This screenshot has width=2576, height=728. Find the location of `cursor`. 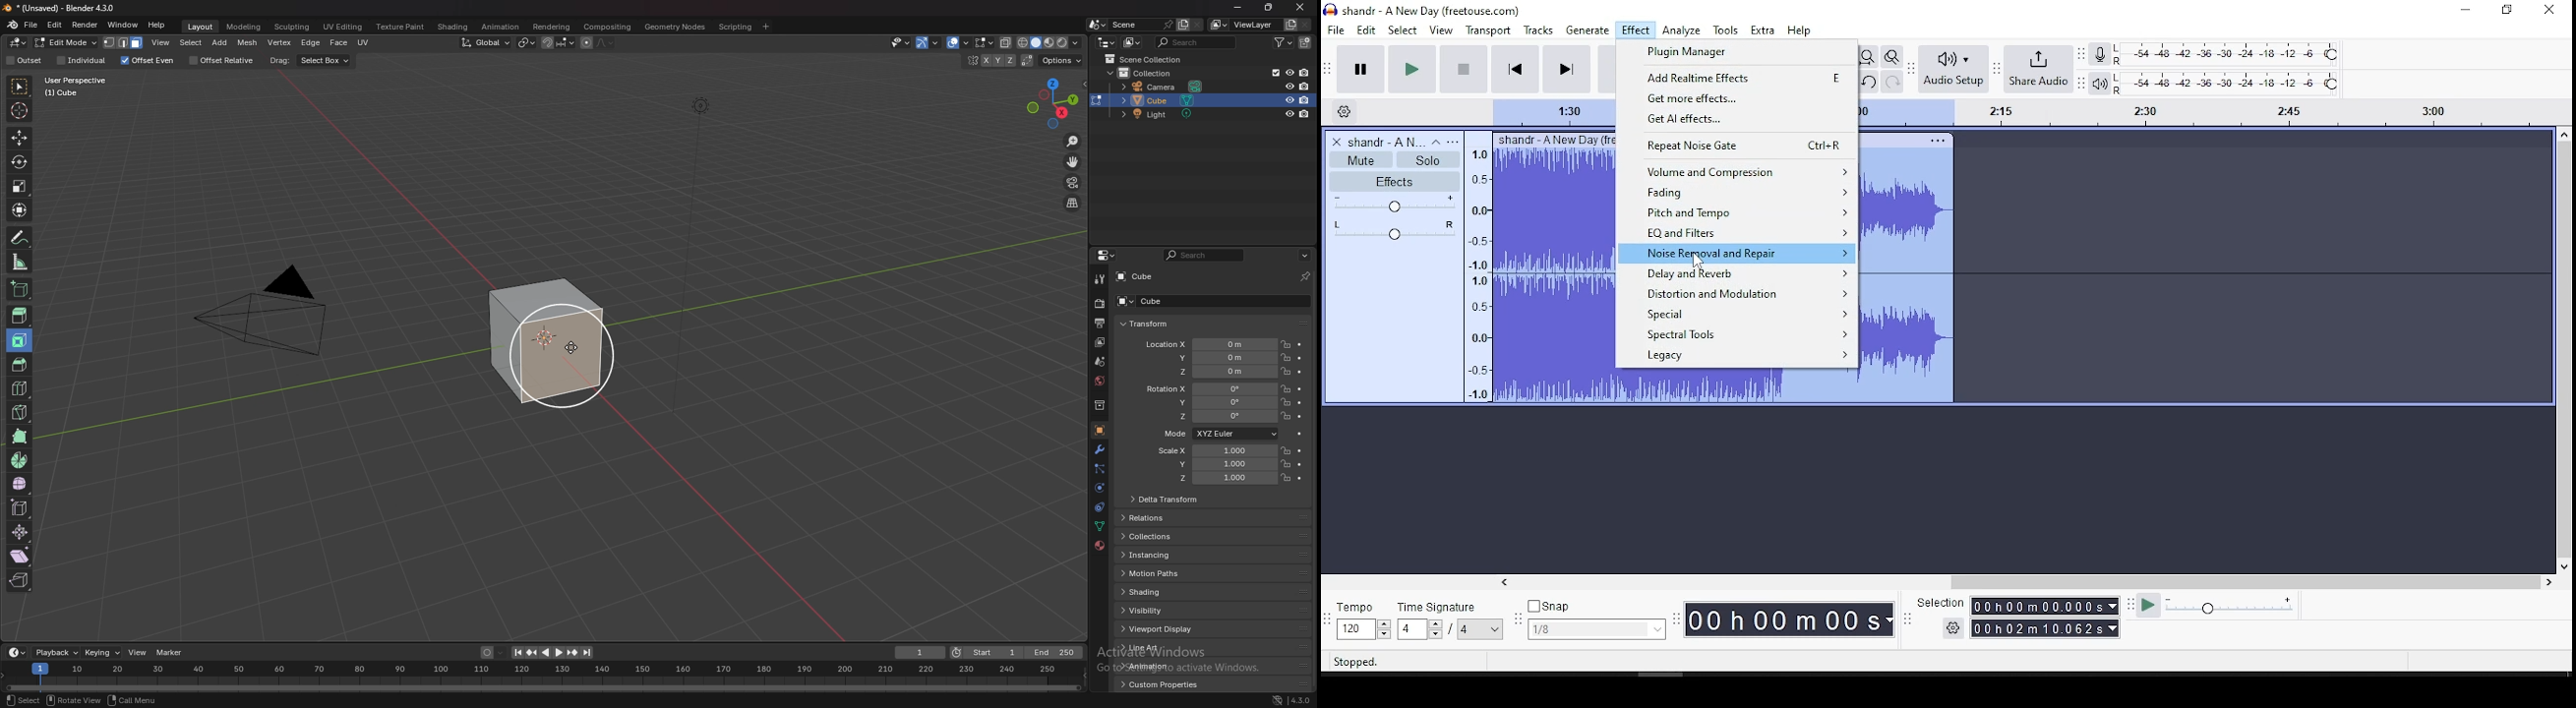

cursor is located at coordinates (19, 109).